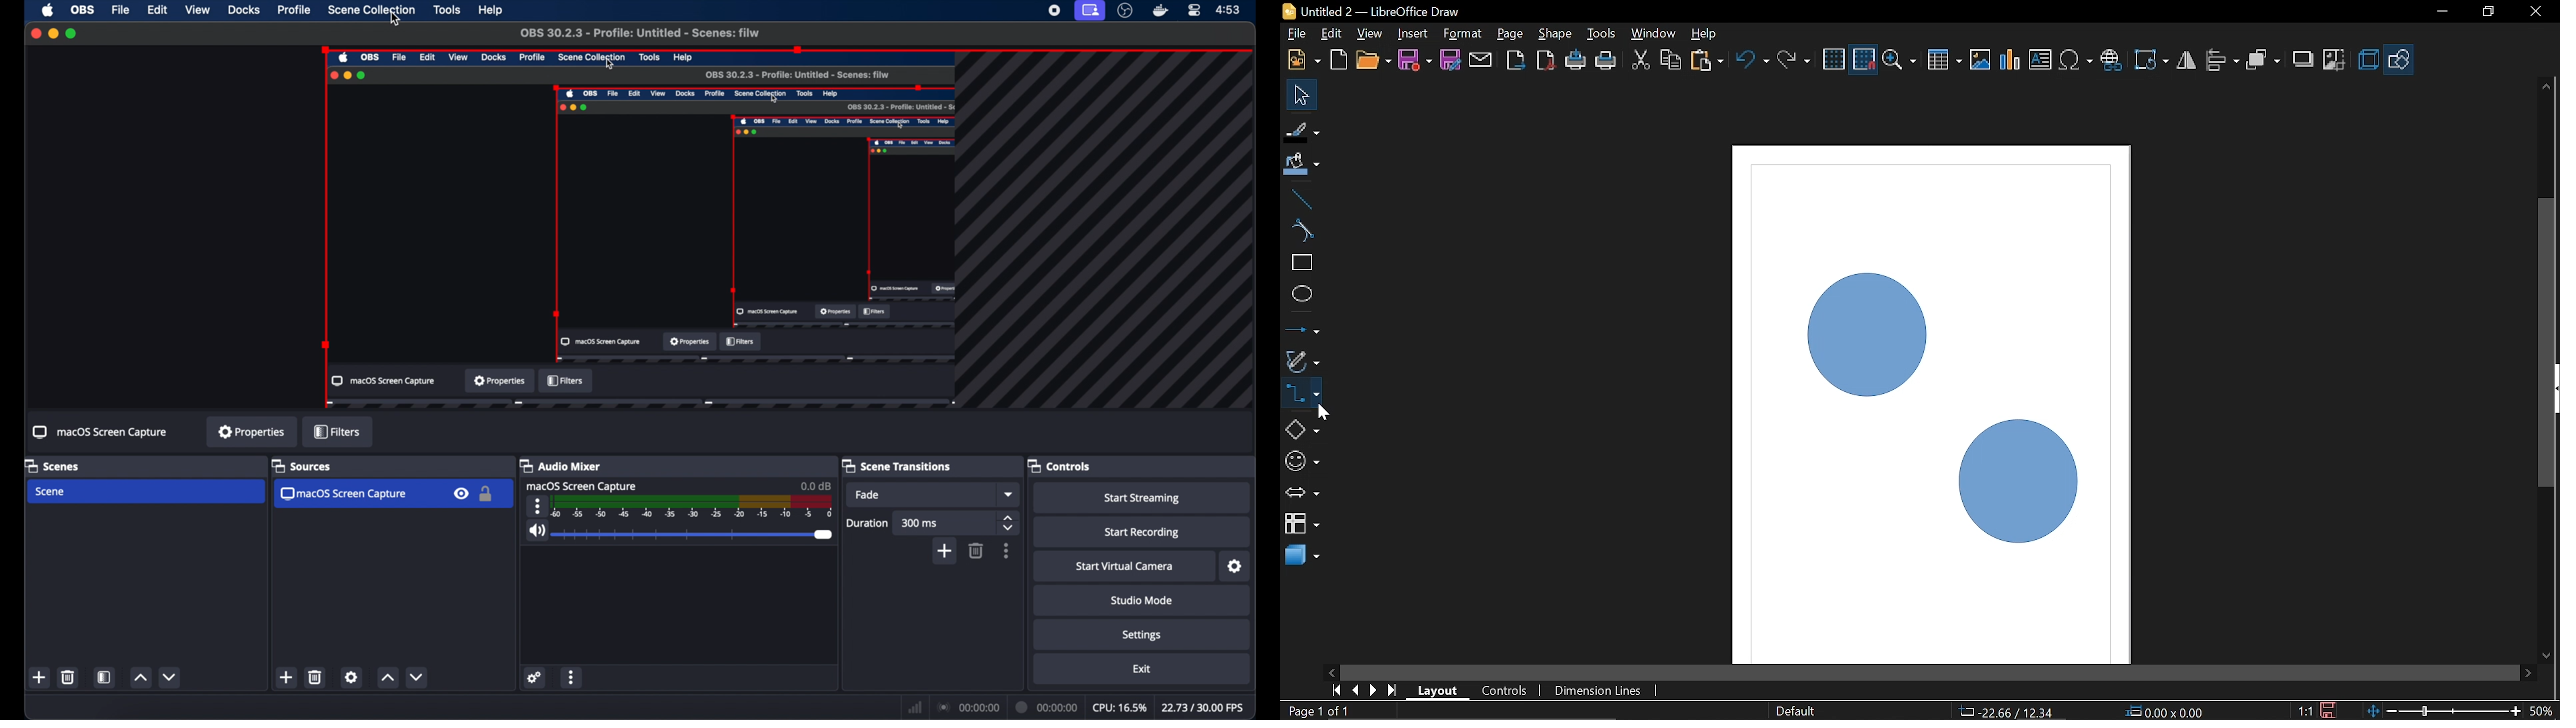 This screenshot has width=2576, height=728. Describe the element at coordinates (170, 677) in the screenshot. I see `decrement` at that location.